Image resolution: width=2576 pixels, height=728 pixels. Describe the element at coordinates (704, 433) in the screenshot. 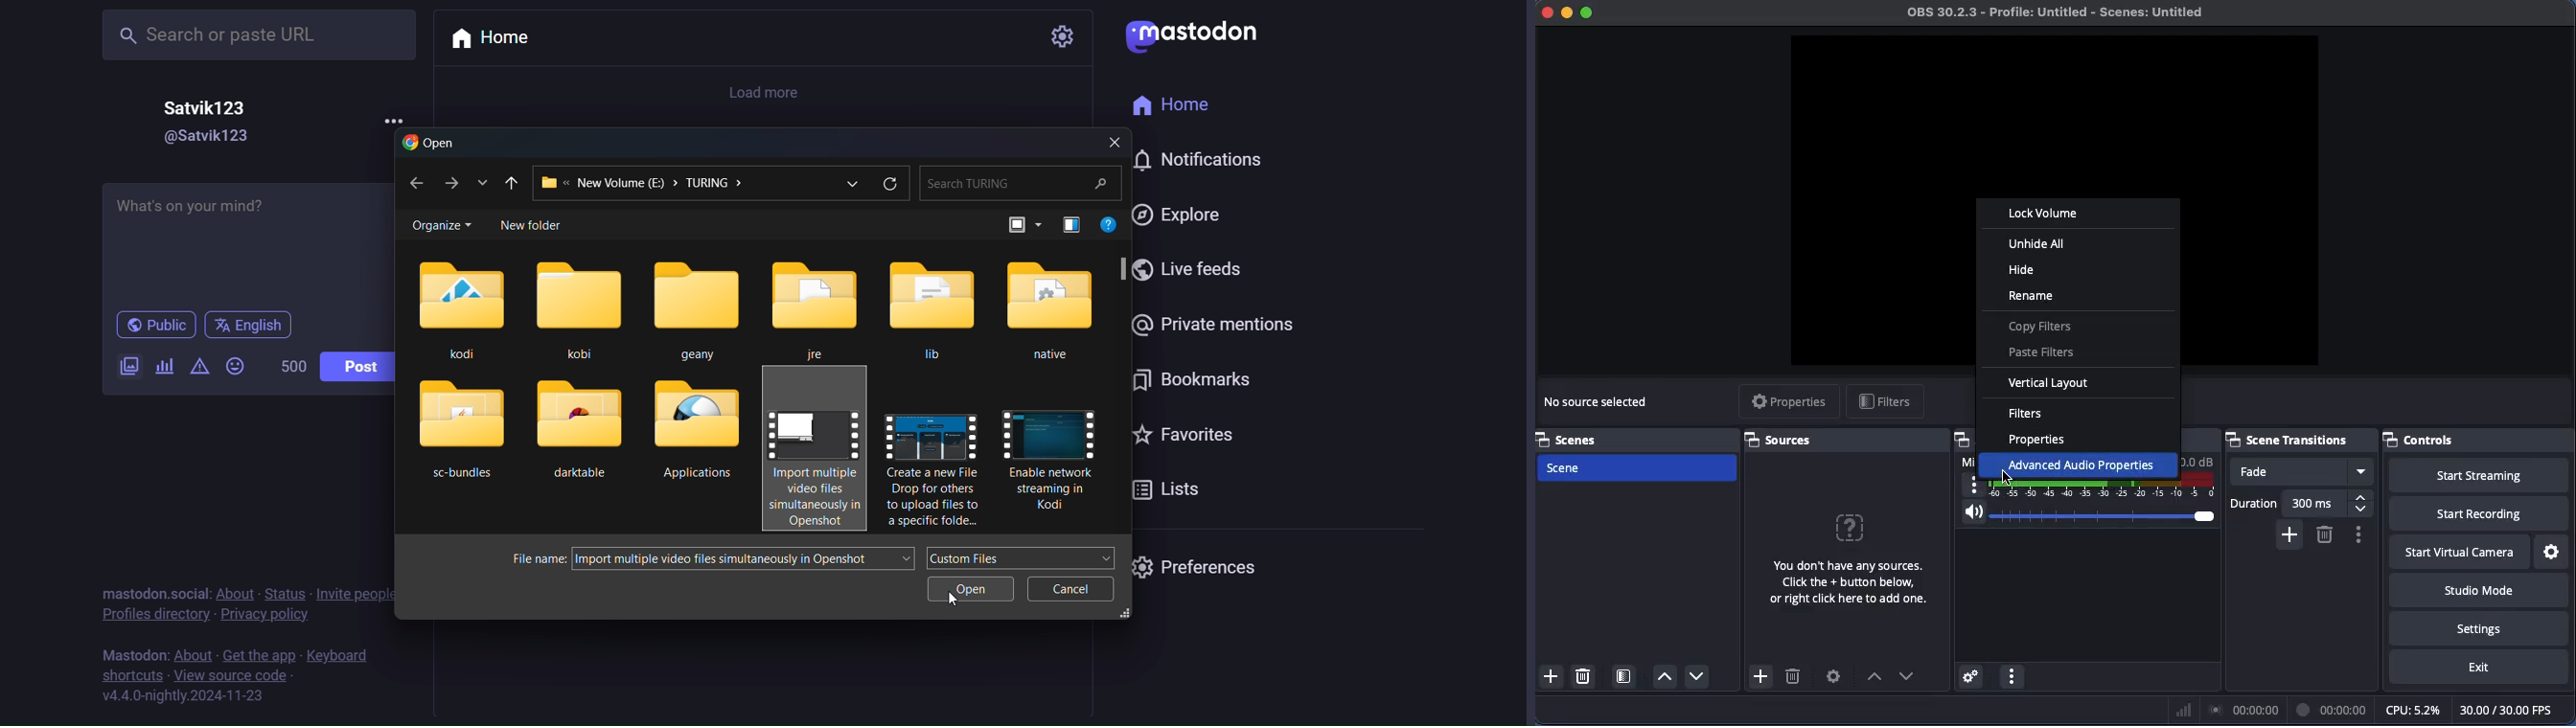

I see `Applications` at that location.